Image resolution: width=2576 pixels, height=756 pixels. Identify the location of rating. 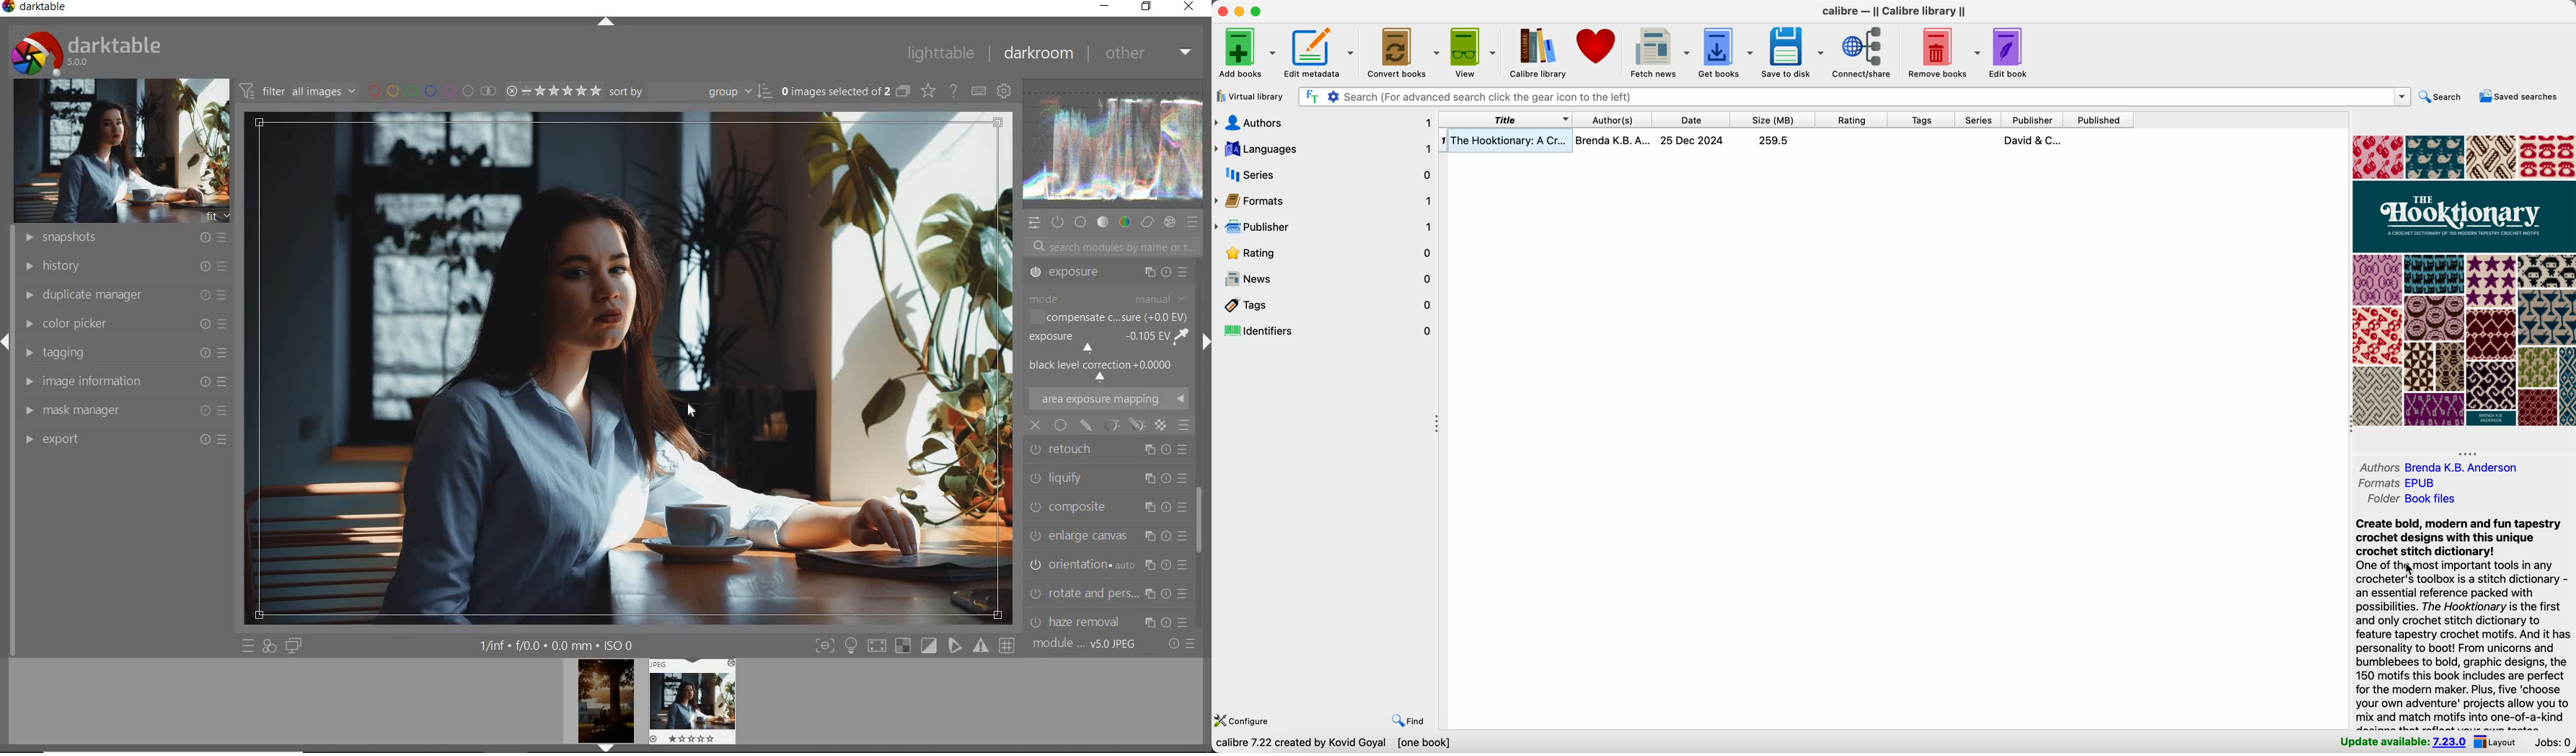
(1326, 253).